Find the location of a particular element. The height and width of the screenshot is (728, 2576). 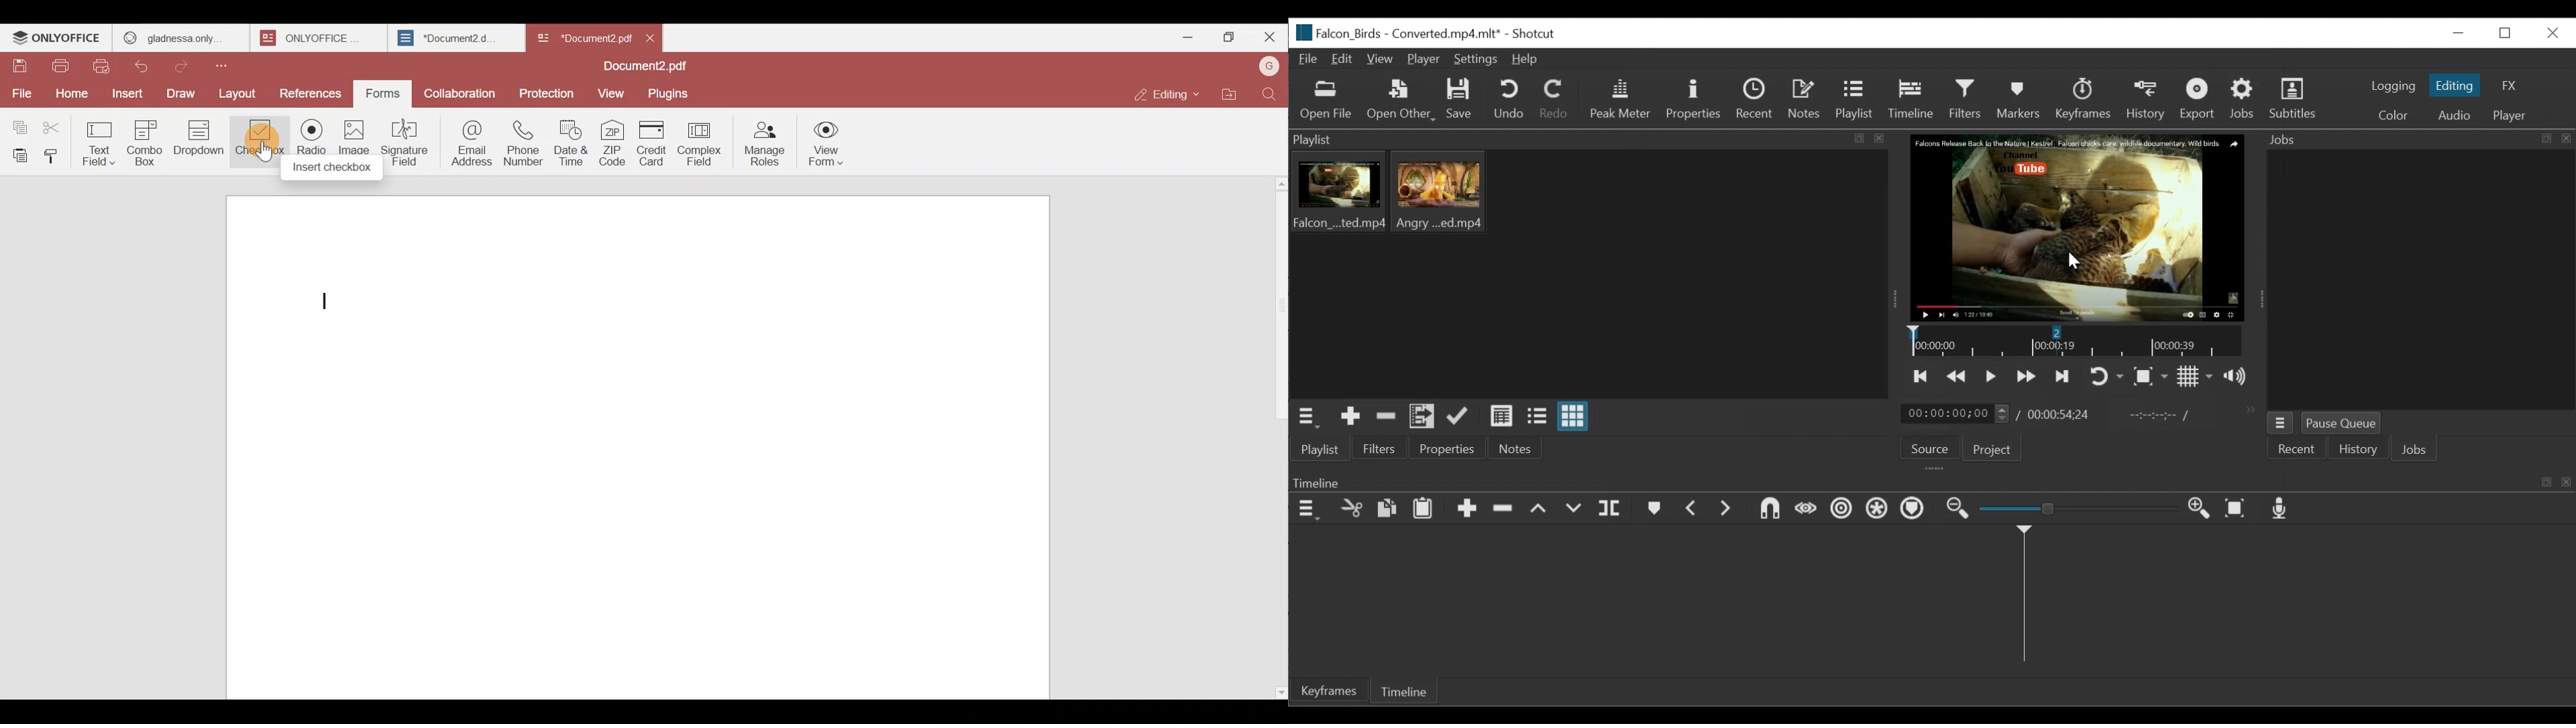

Peak Meter is located at coordinates (1619, 100).